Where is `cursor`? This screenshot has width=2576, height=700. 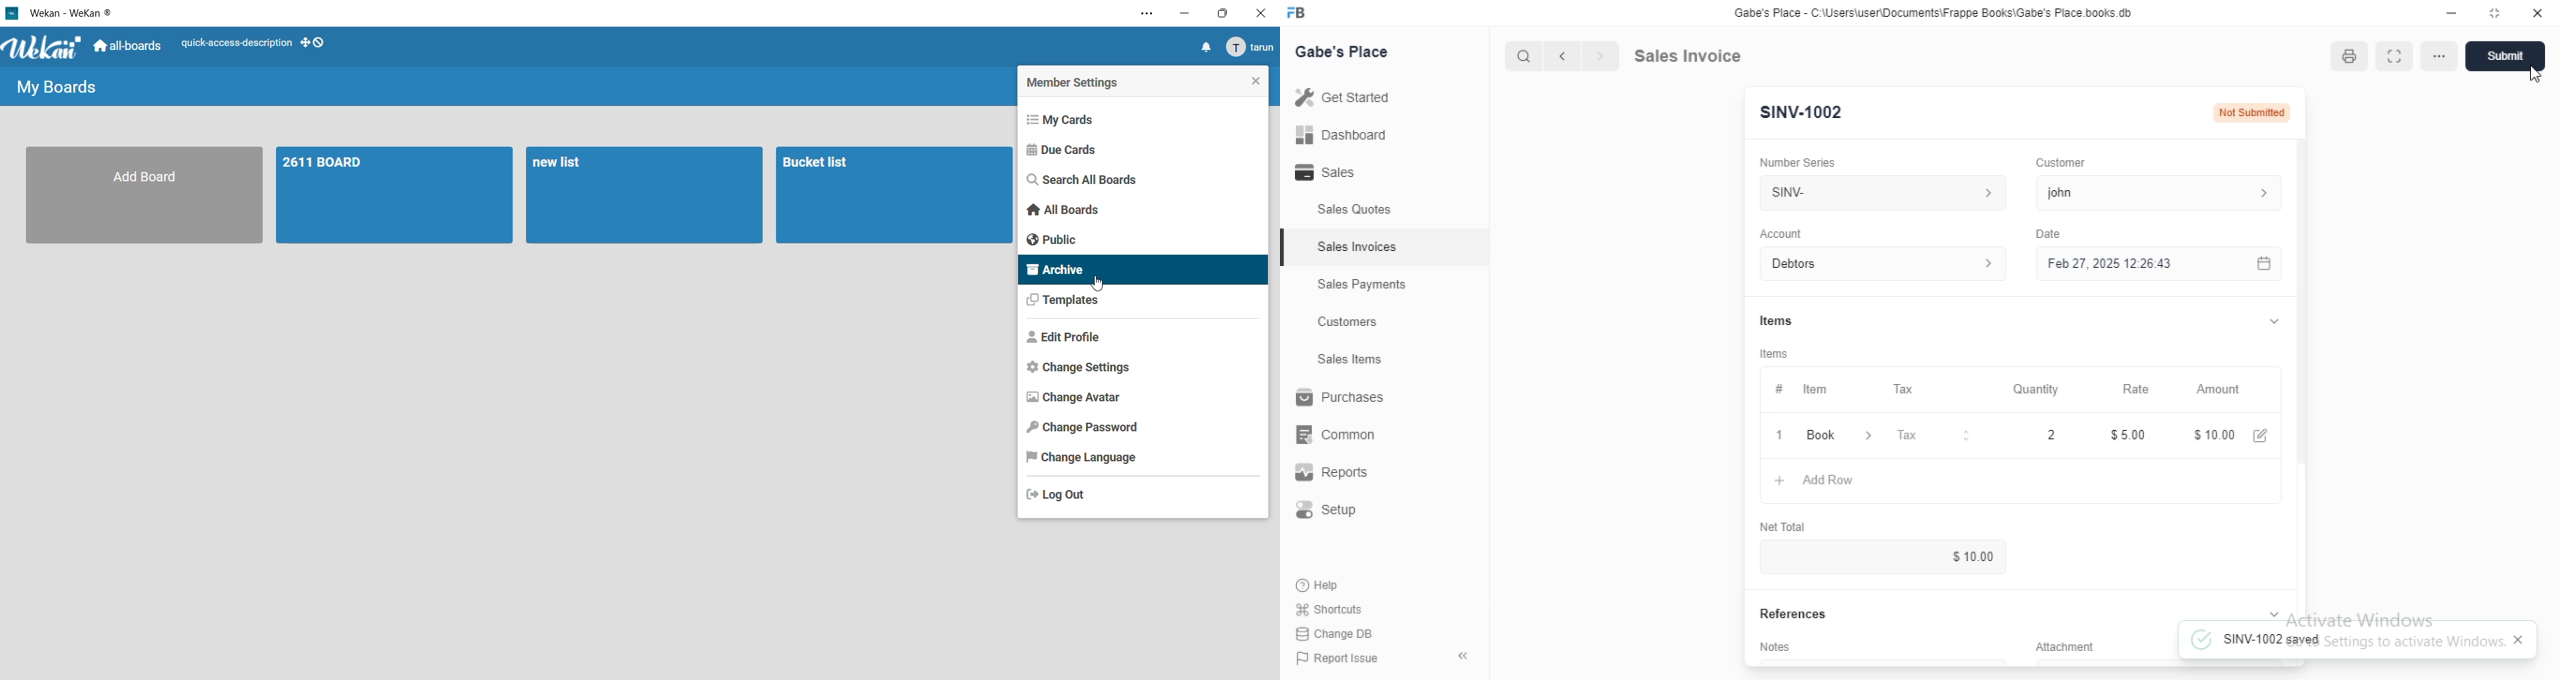 cursor is located at coordinates (1099, 287).